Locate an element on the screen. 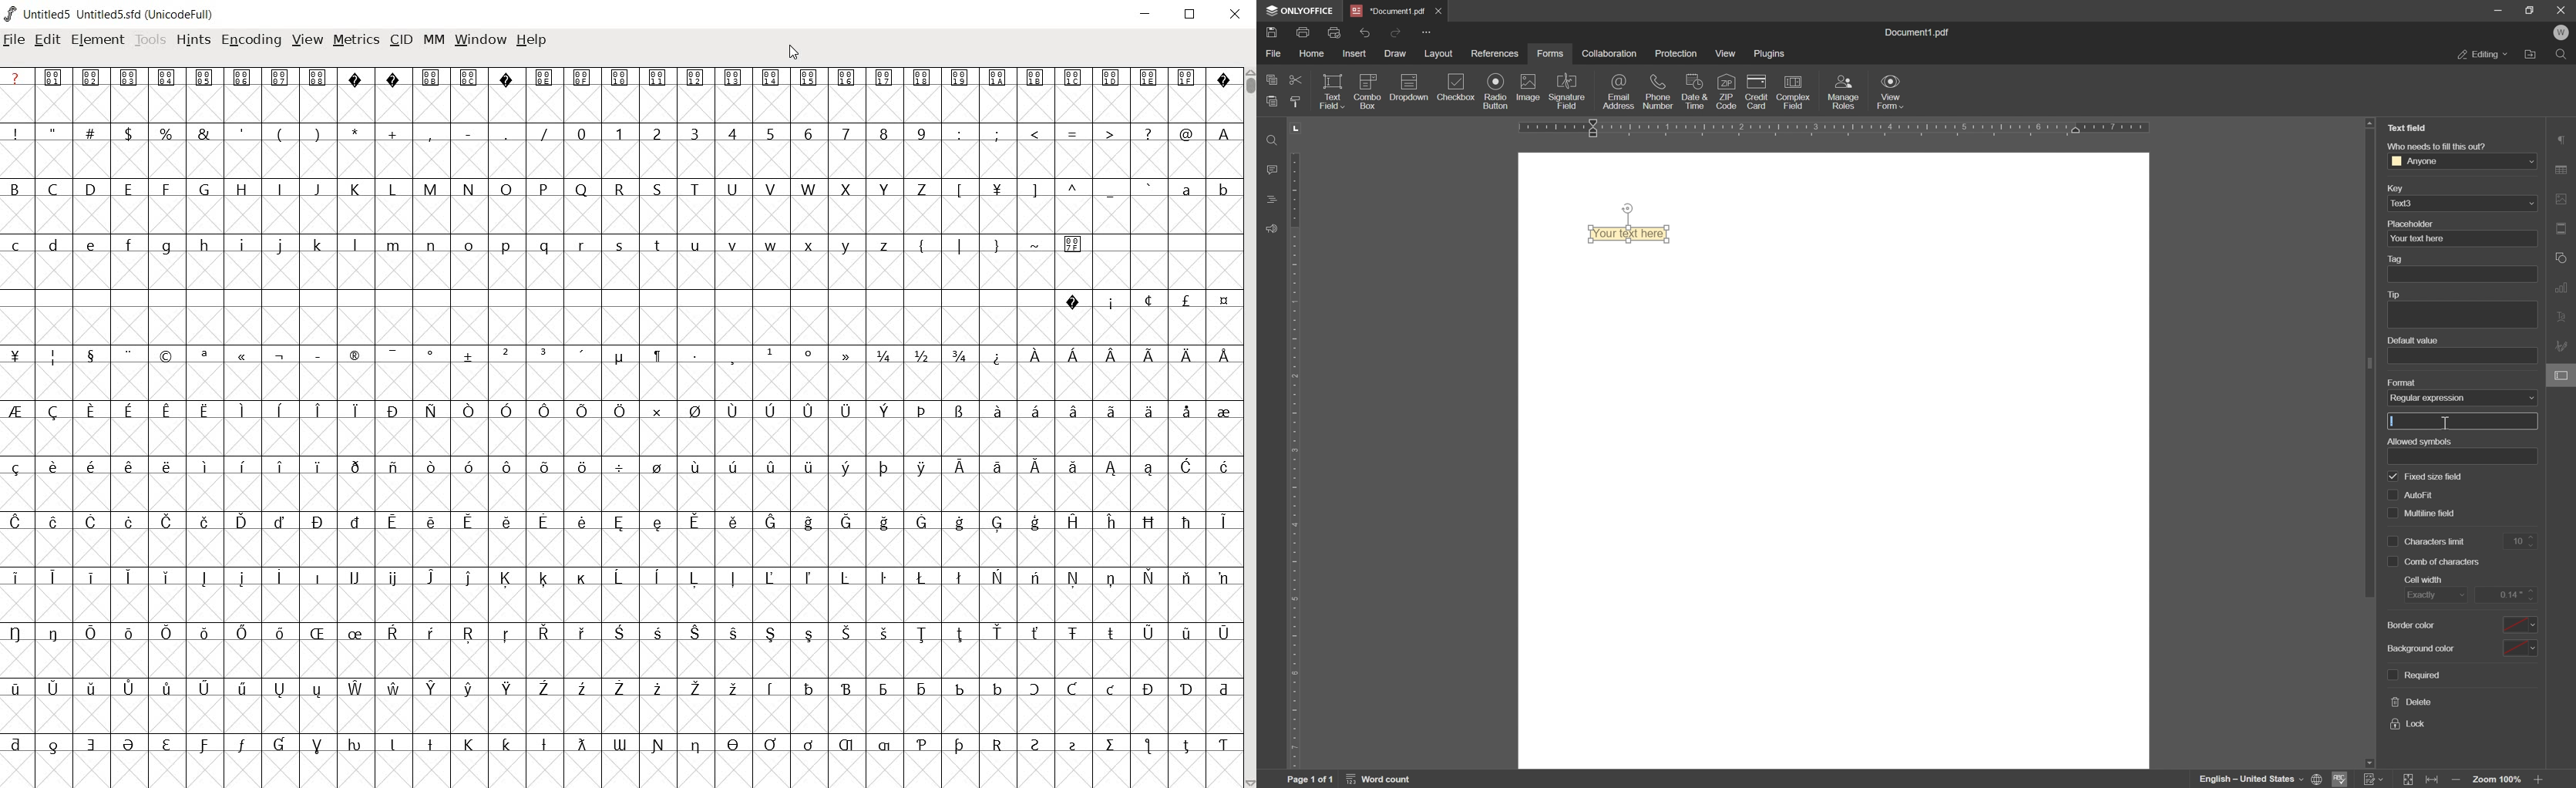 The width and height of the screenshot is (2576, 812). Symbol is located at coordinates (52, 576).